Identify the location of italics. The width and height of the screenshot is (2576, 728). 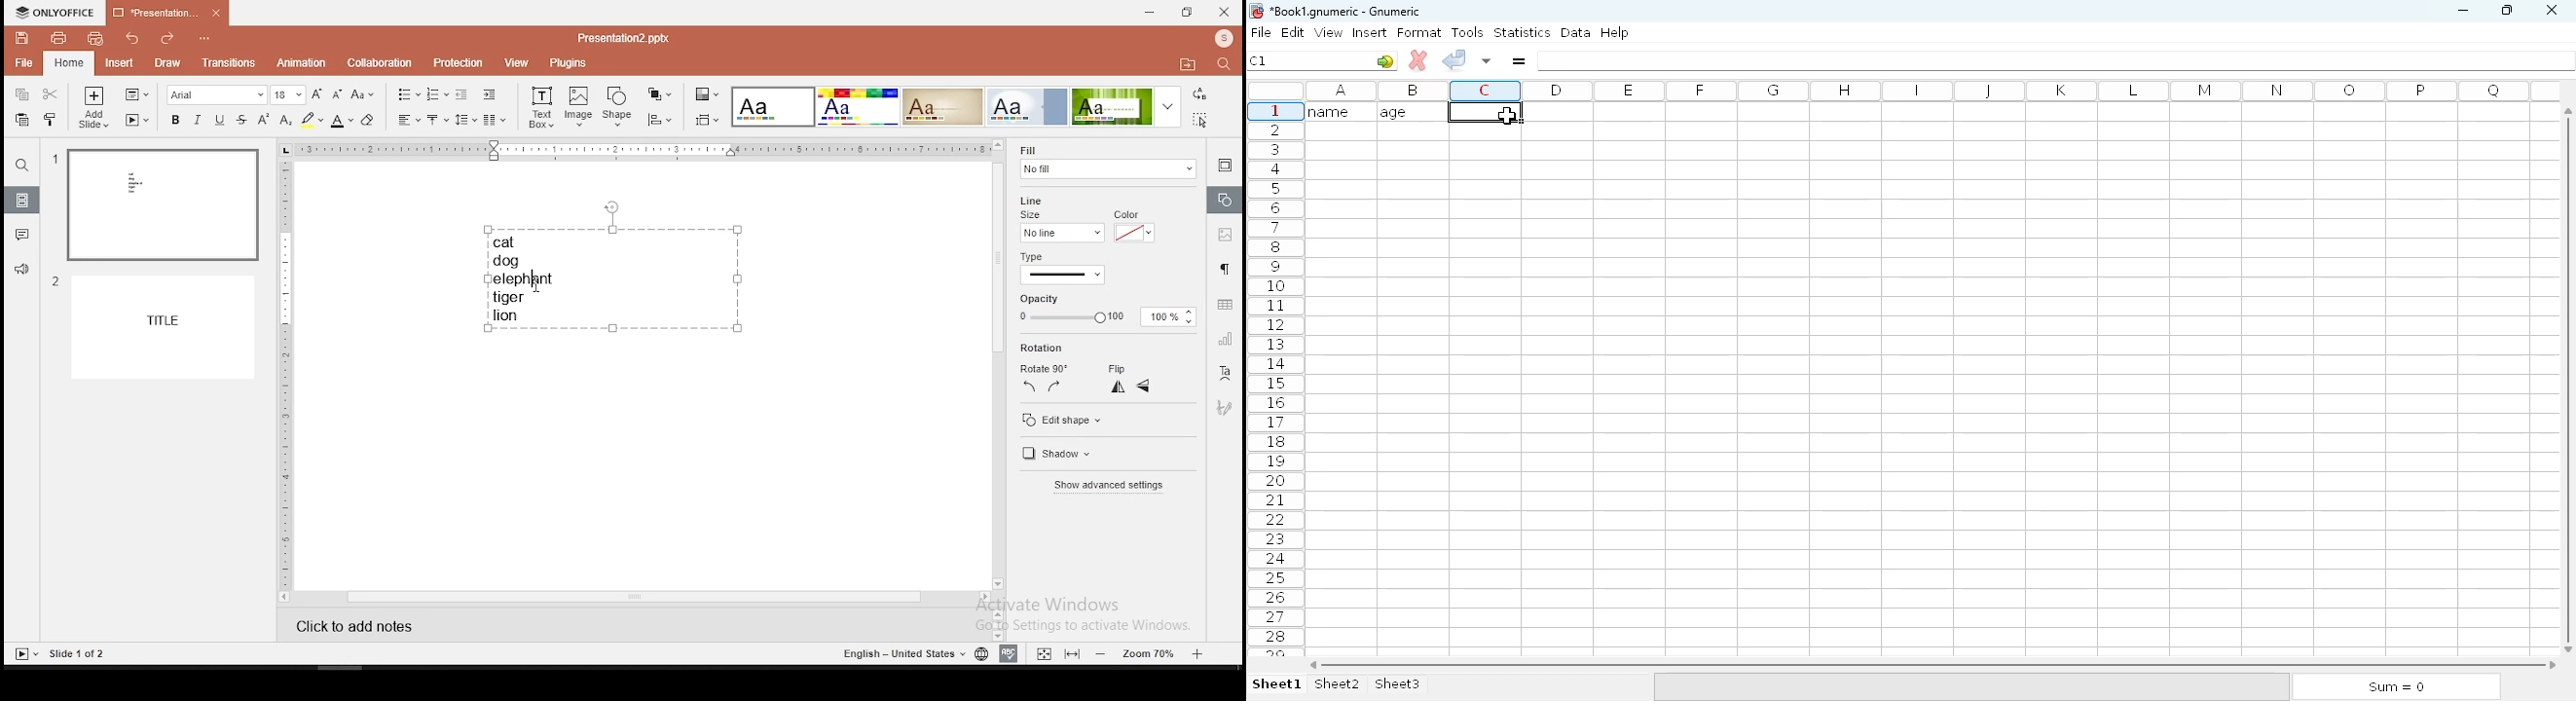
(195, 122).